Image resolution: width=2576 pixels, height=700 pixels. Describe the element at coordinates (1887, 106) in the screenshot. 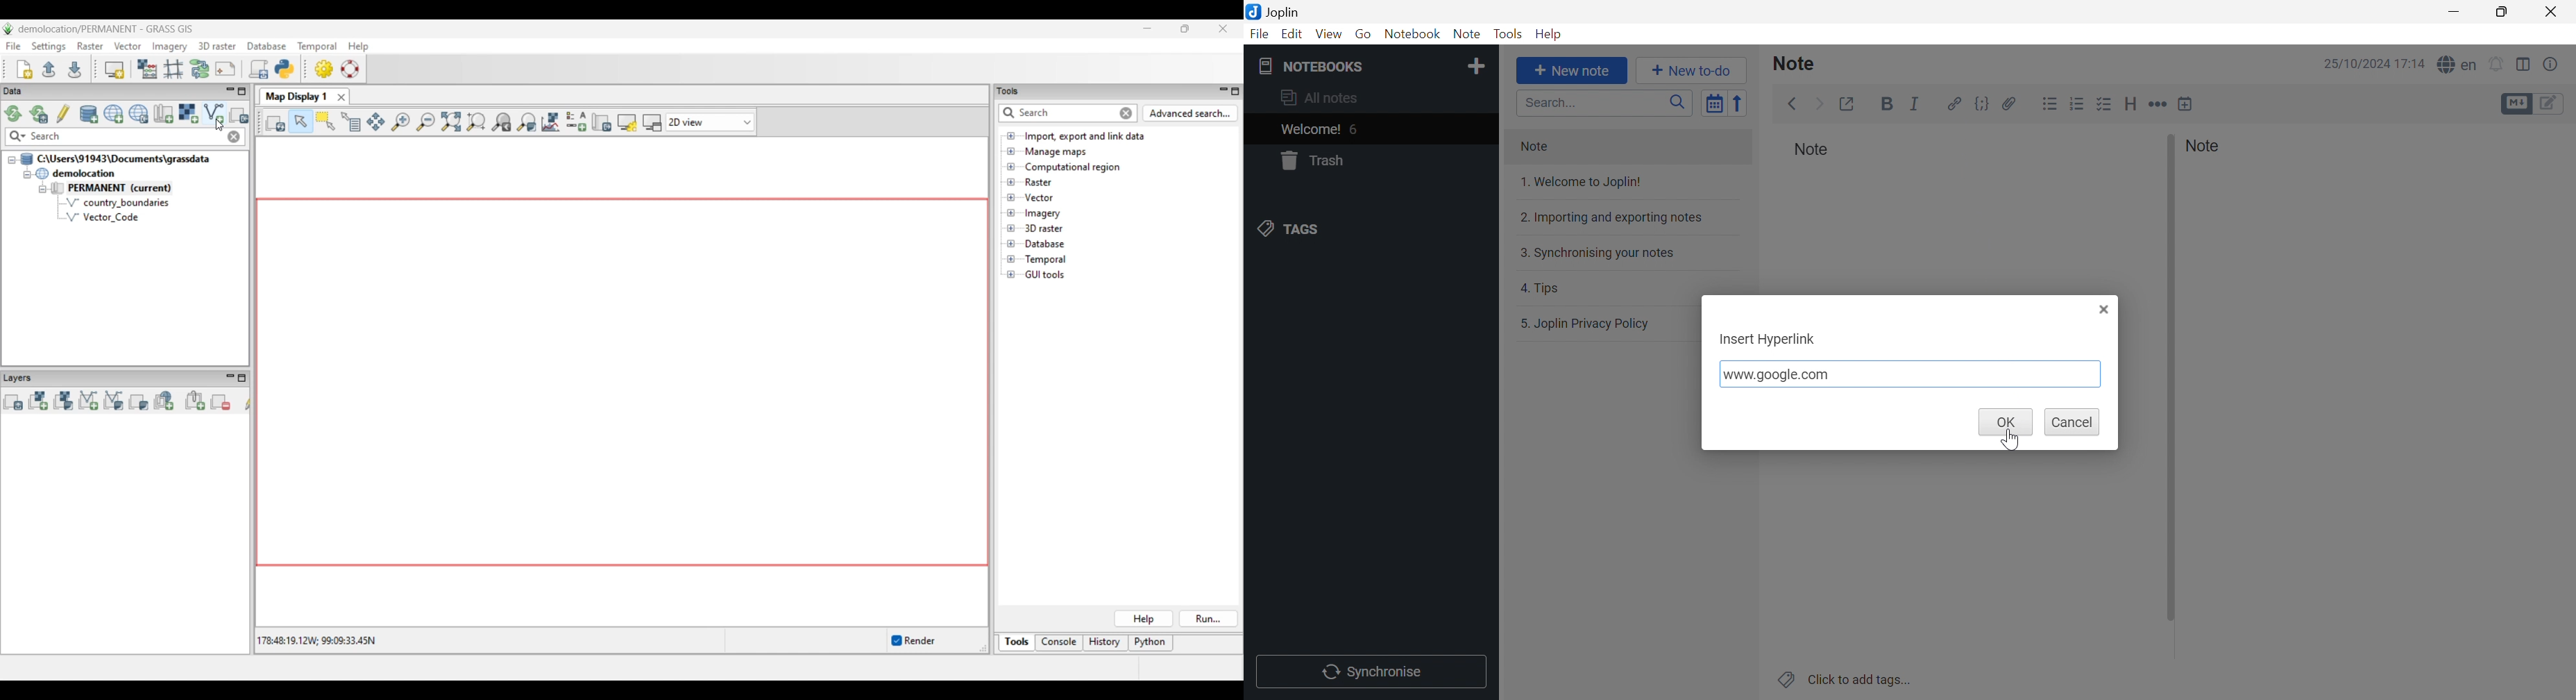

I see `Bold` at that location.